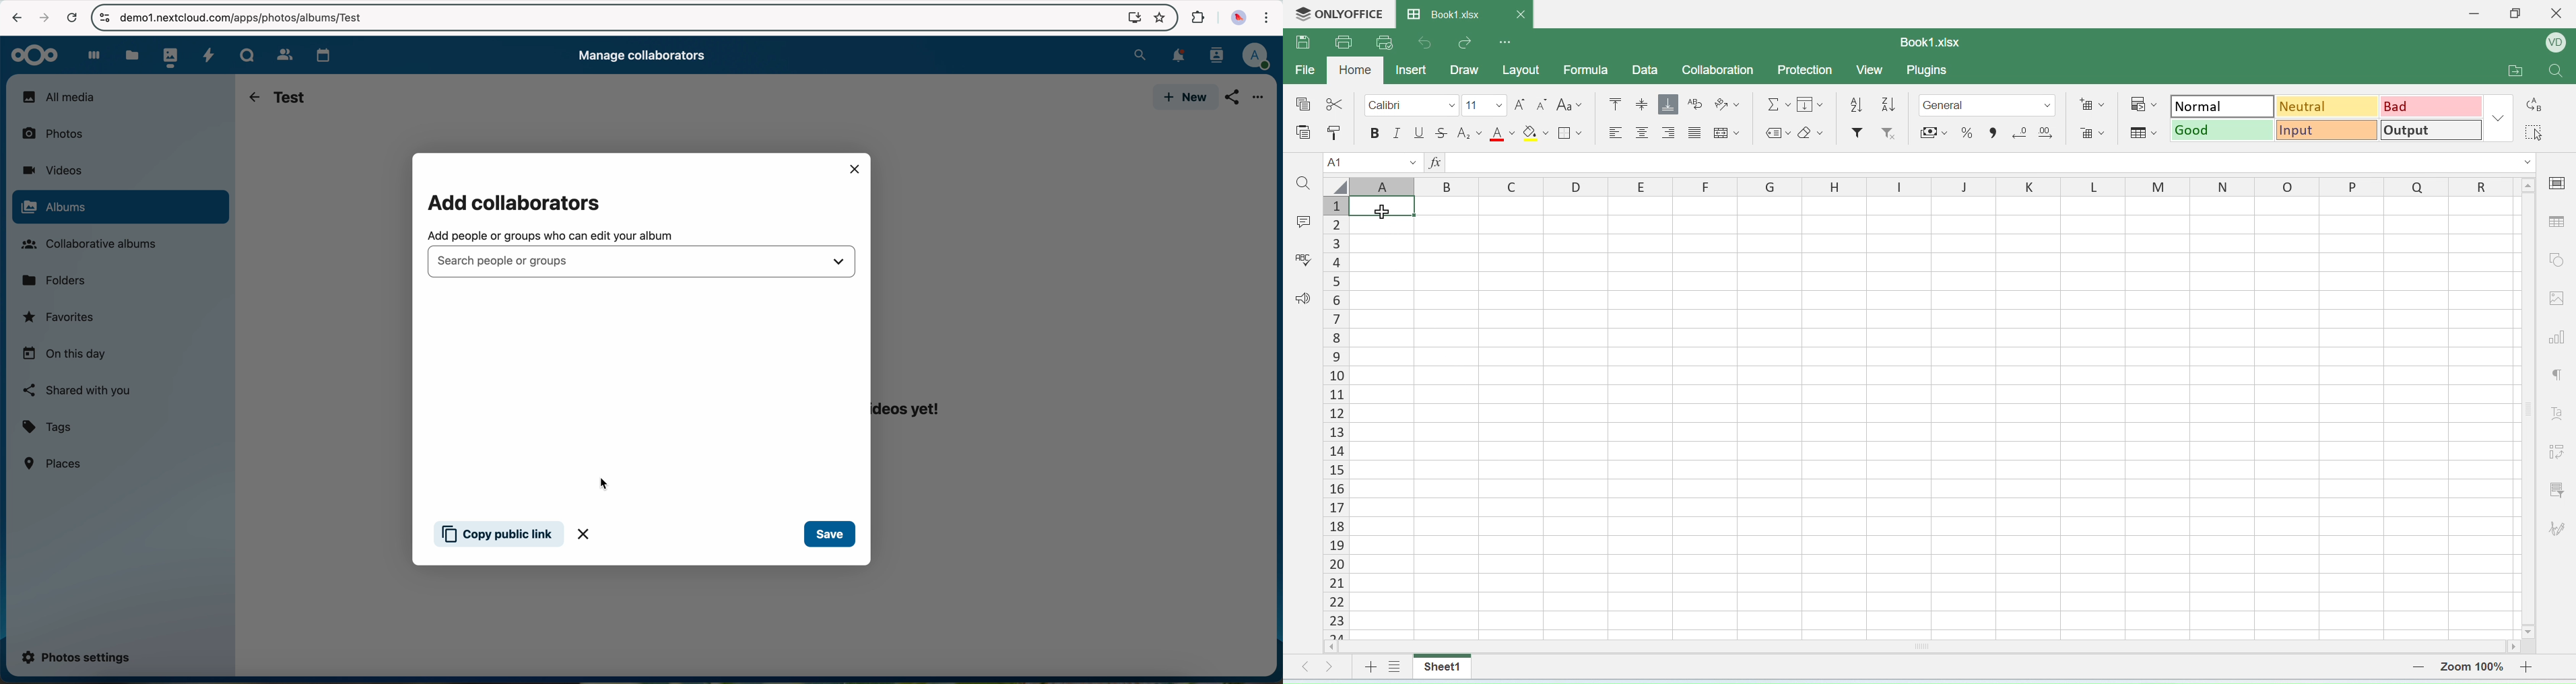 Image resolution: width=2576 pixels, height=700 pixels. Describe the element at coordinates (1467, 12) in the screenshot. I see `book1.xlsx` at that location.